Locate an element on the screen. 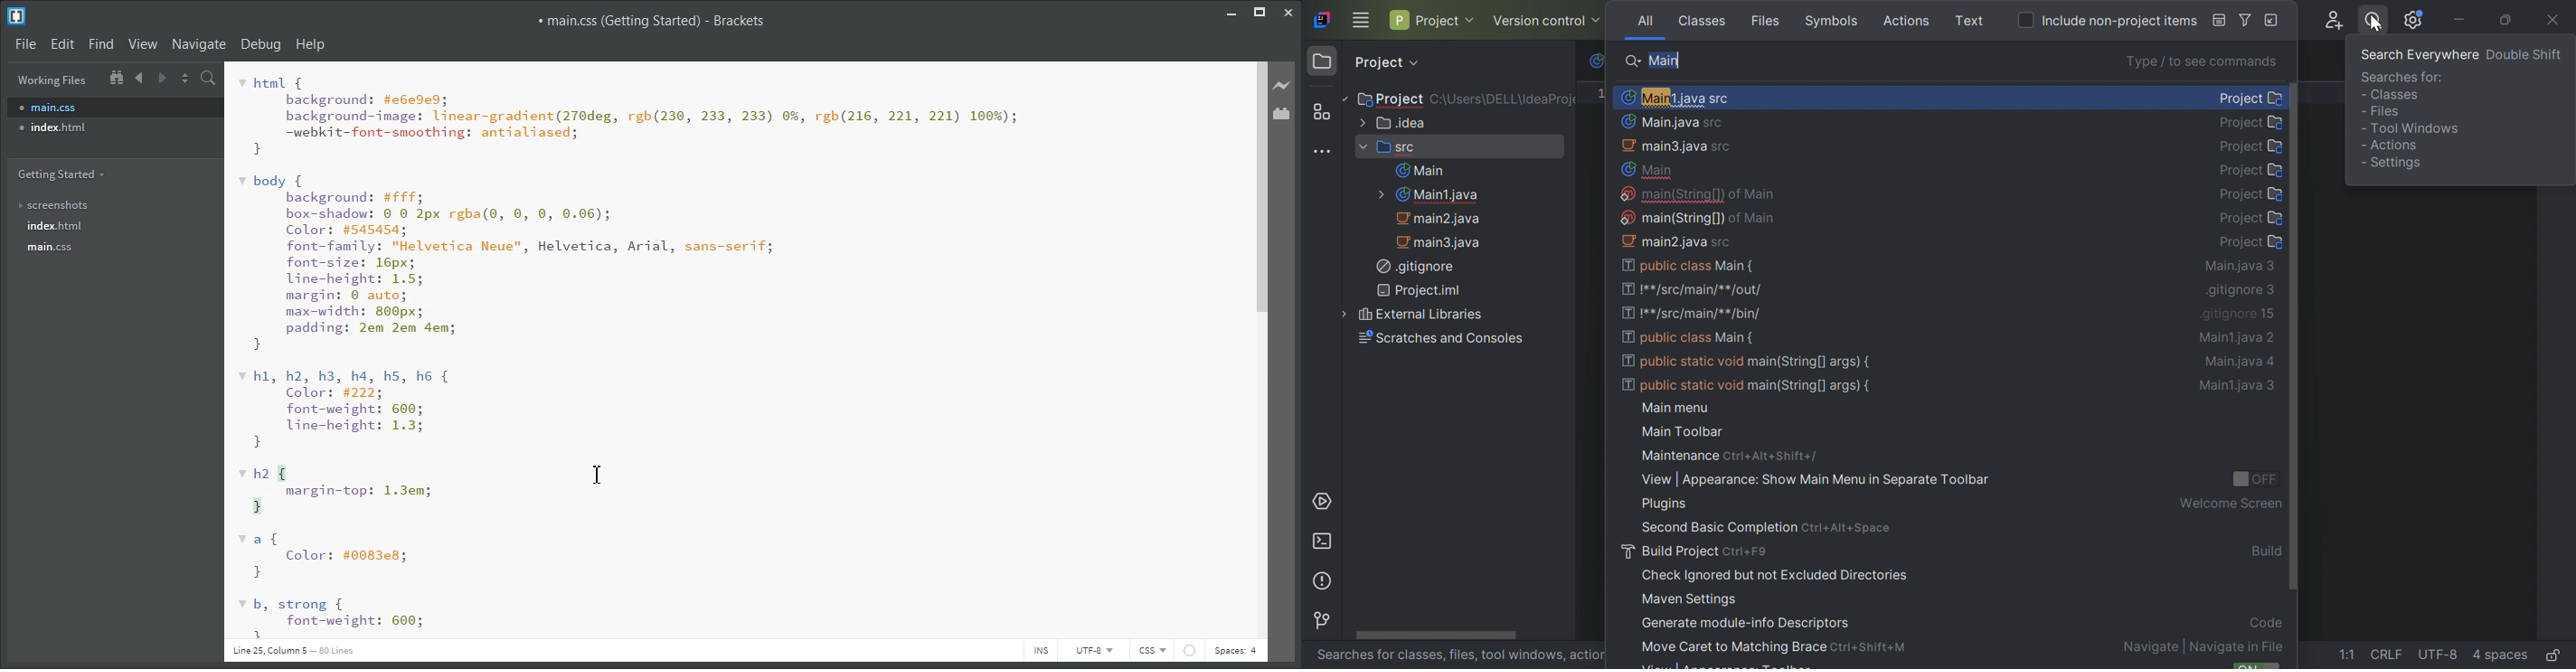 The image size is (2576, 672). Find is located at coordinates (100, 44).